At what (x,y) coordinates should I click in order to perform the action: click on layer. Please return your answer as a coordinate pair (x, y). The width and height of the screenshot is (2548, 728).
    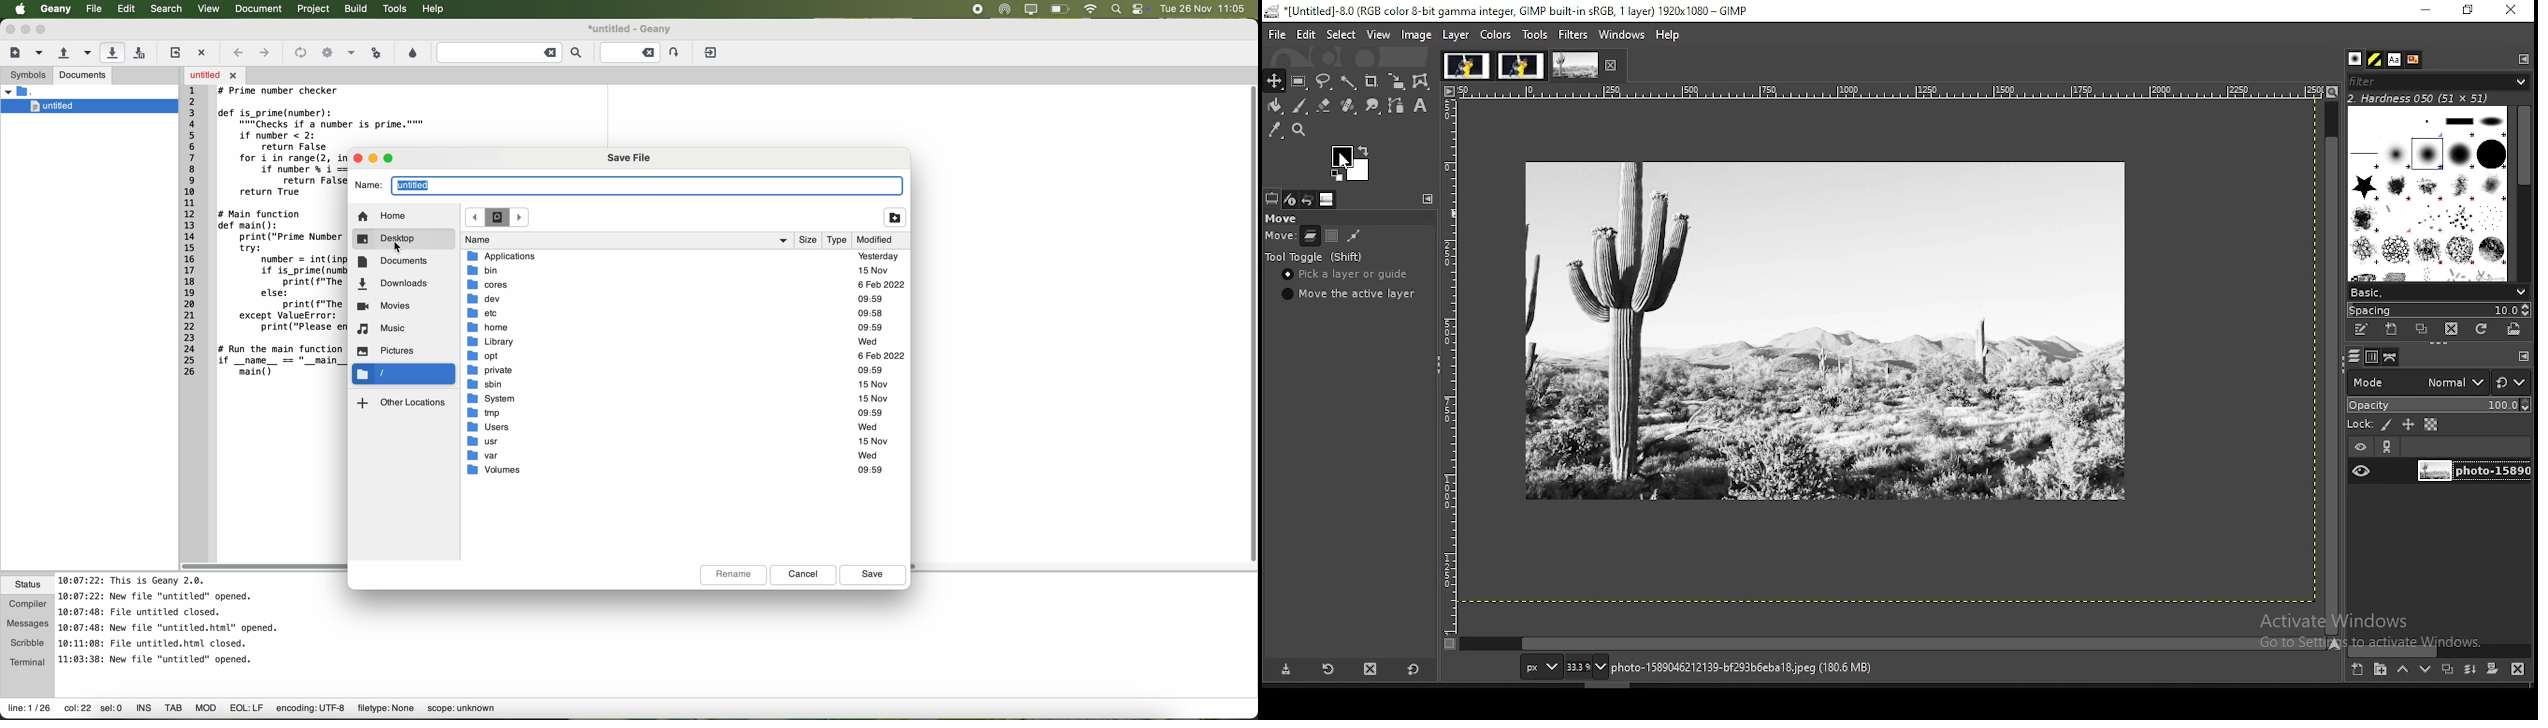
    Looking at the image, I should click on (2471, 472).